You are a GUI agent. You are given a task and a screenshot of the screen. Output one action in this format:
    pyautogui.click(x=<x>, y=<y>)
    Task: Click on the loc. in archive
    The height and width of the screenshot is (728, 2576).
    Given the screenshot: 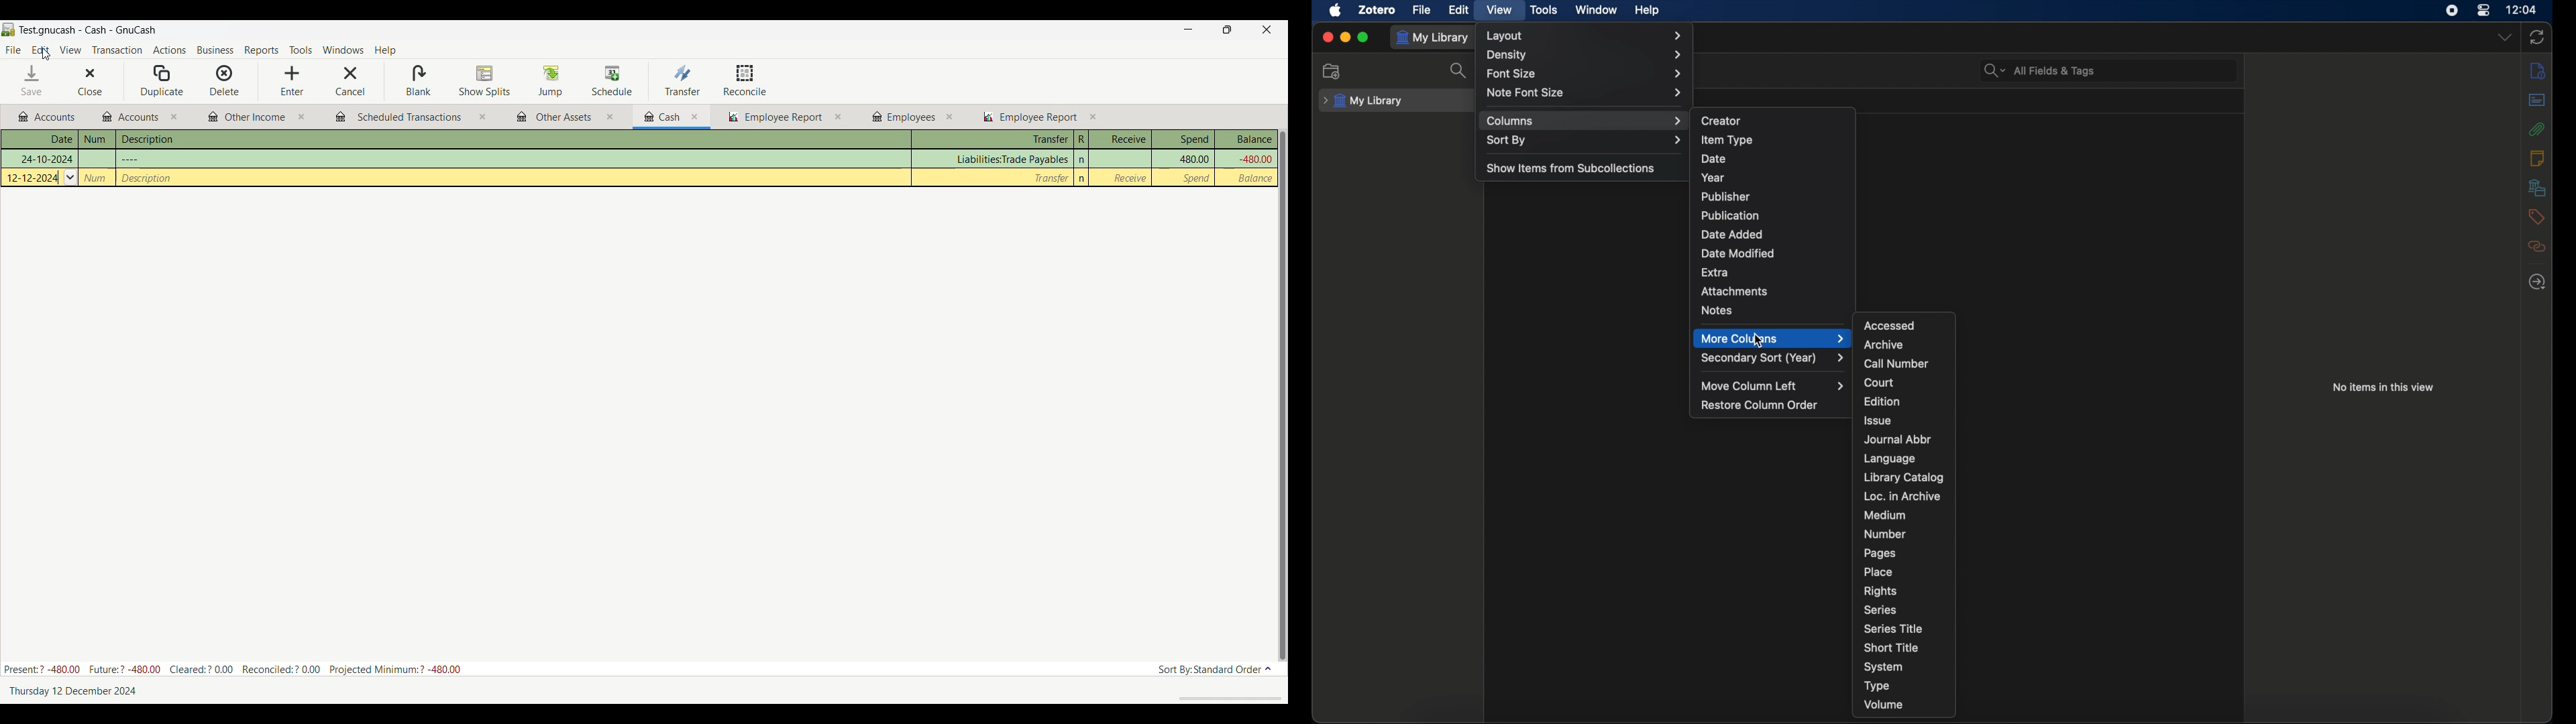 What is the action you would take?
    pyautogui.click(x=1902, y=495)
    